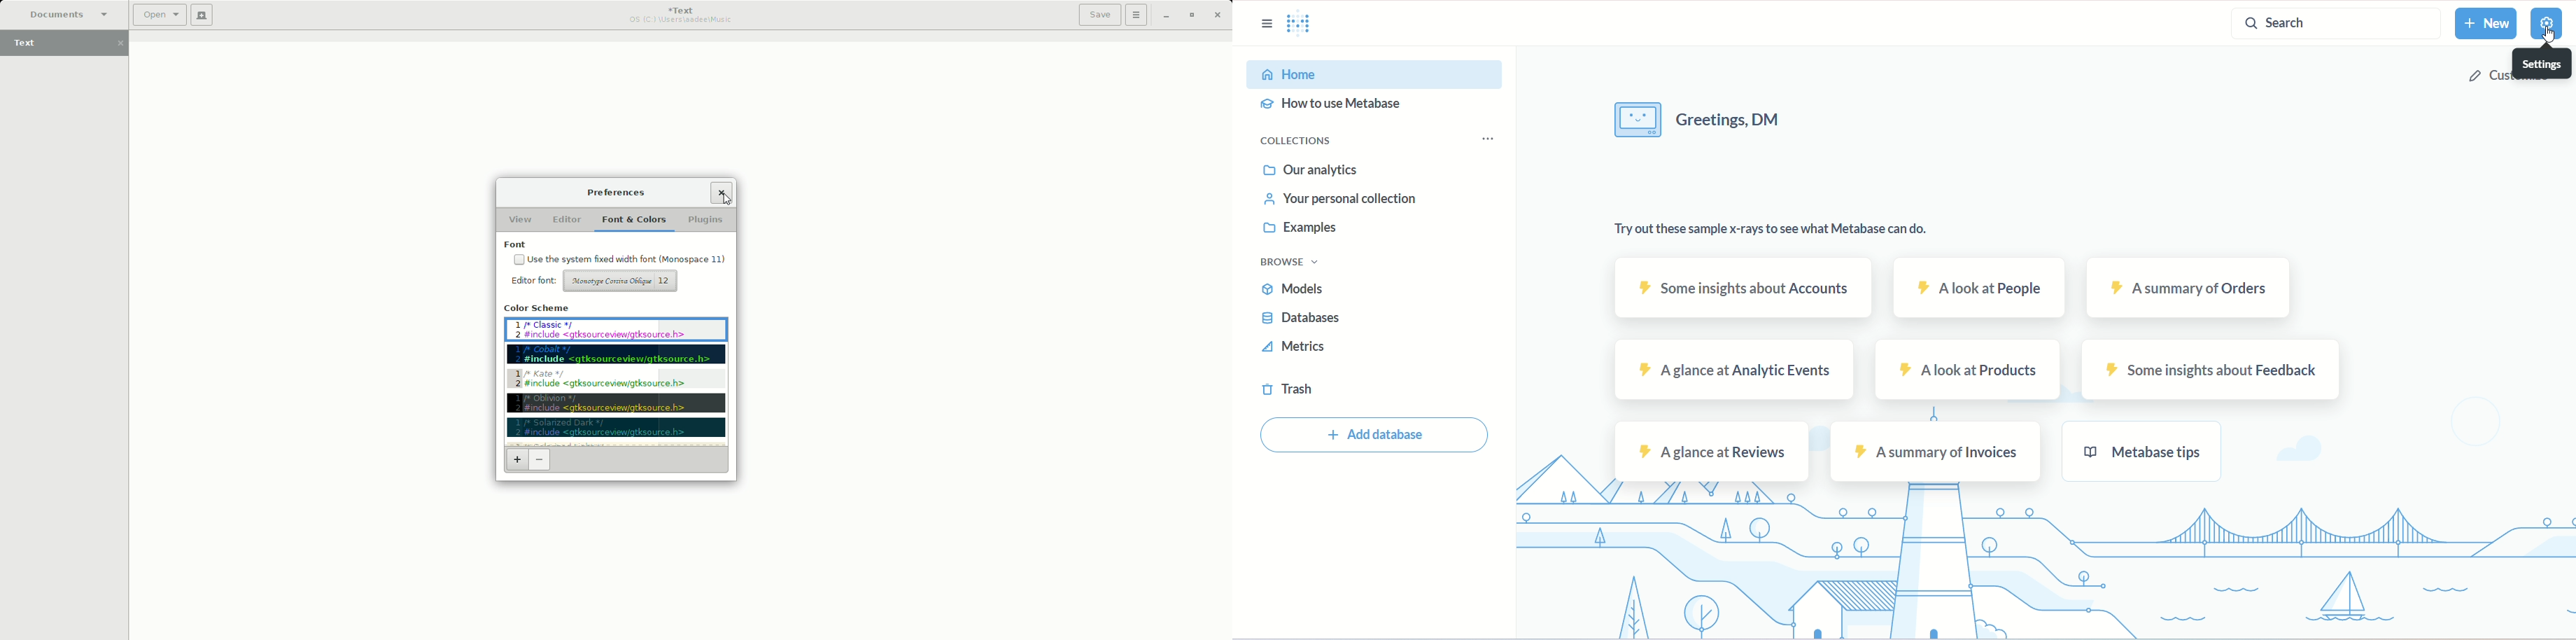 The width and height of the screenshot is (2576, 644). Describe the element at coordinates (202, 15) in the screenshot. I see `New` at that location.